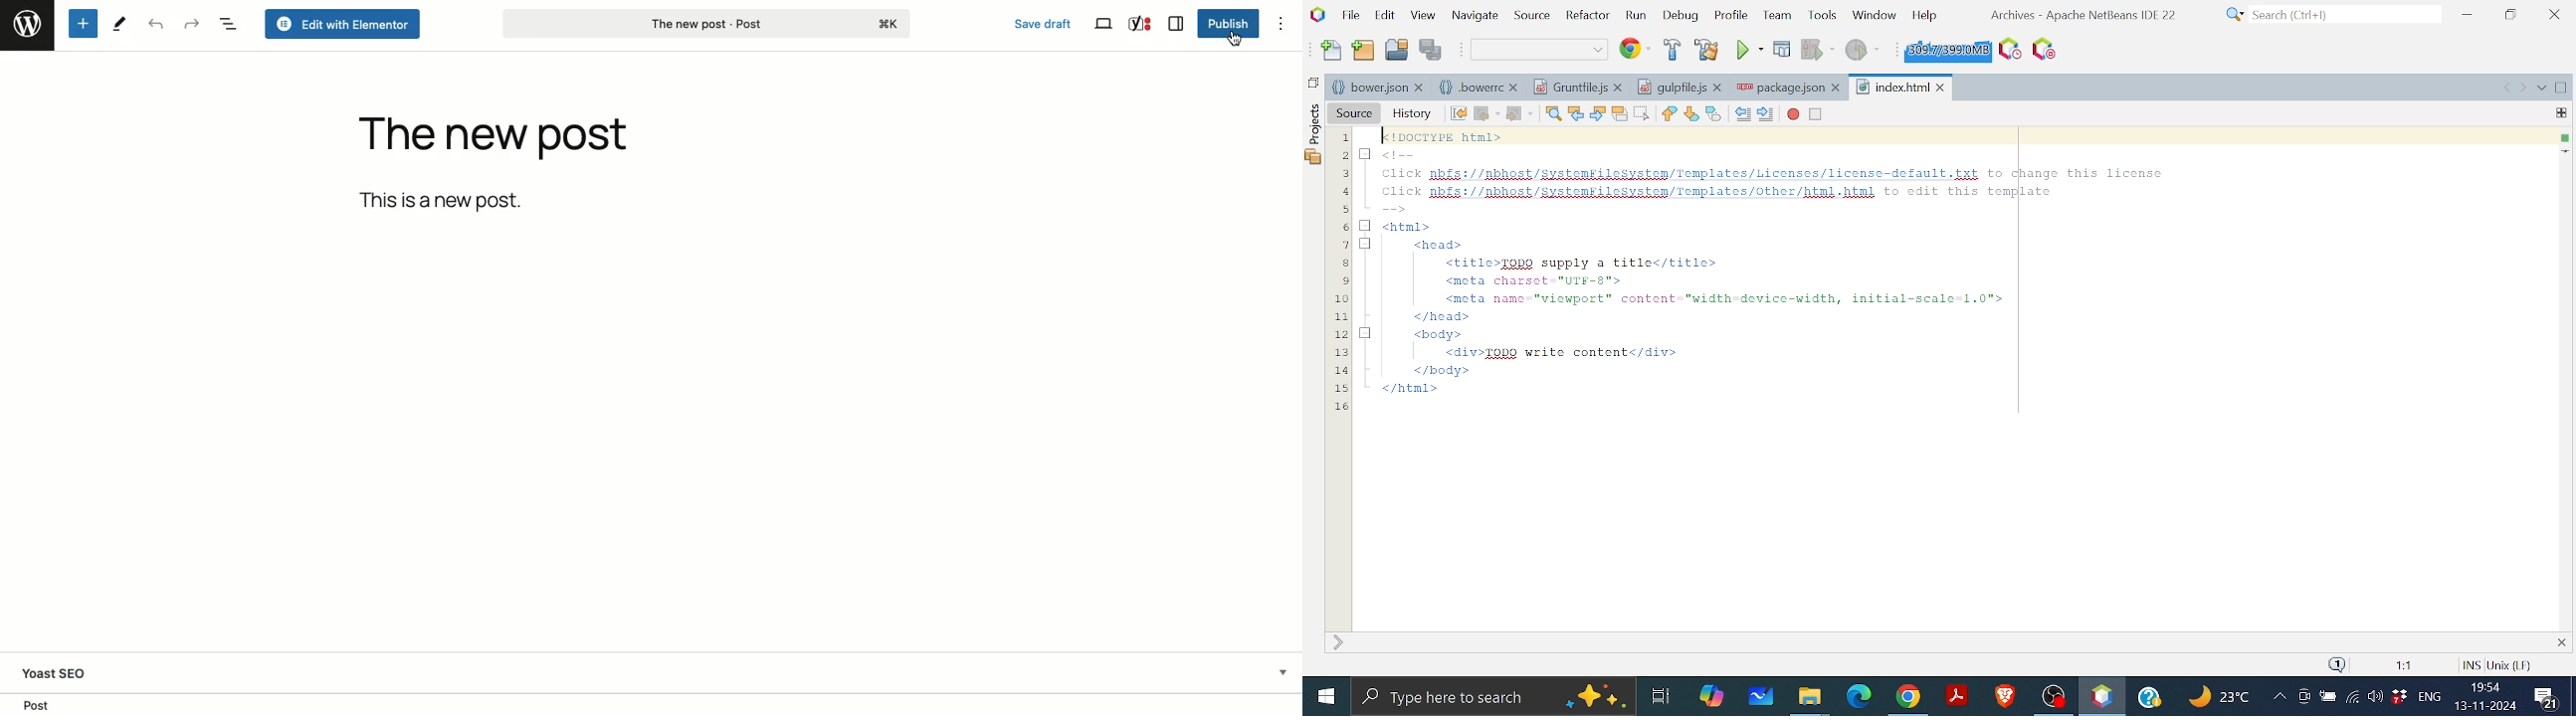 This screenshot has height=728, width=2576. What do you see at coordinates (1924, 14) in the screenshot?
I see `Help` at bounding box center [1924, 14].